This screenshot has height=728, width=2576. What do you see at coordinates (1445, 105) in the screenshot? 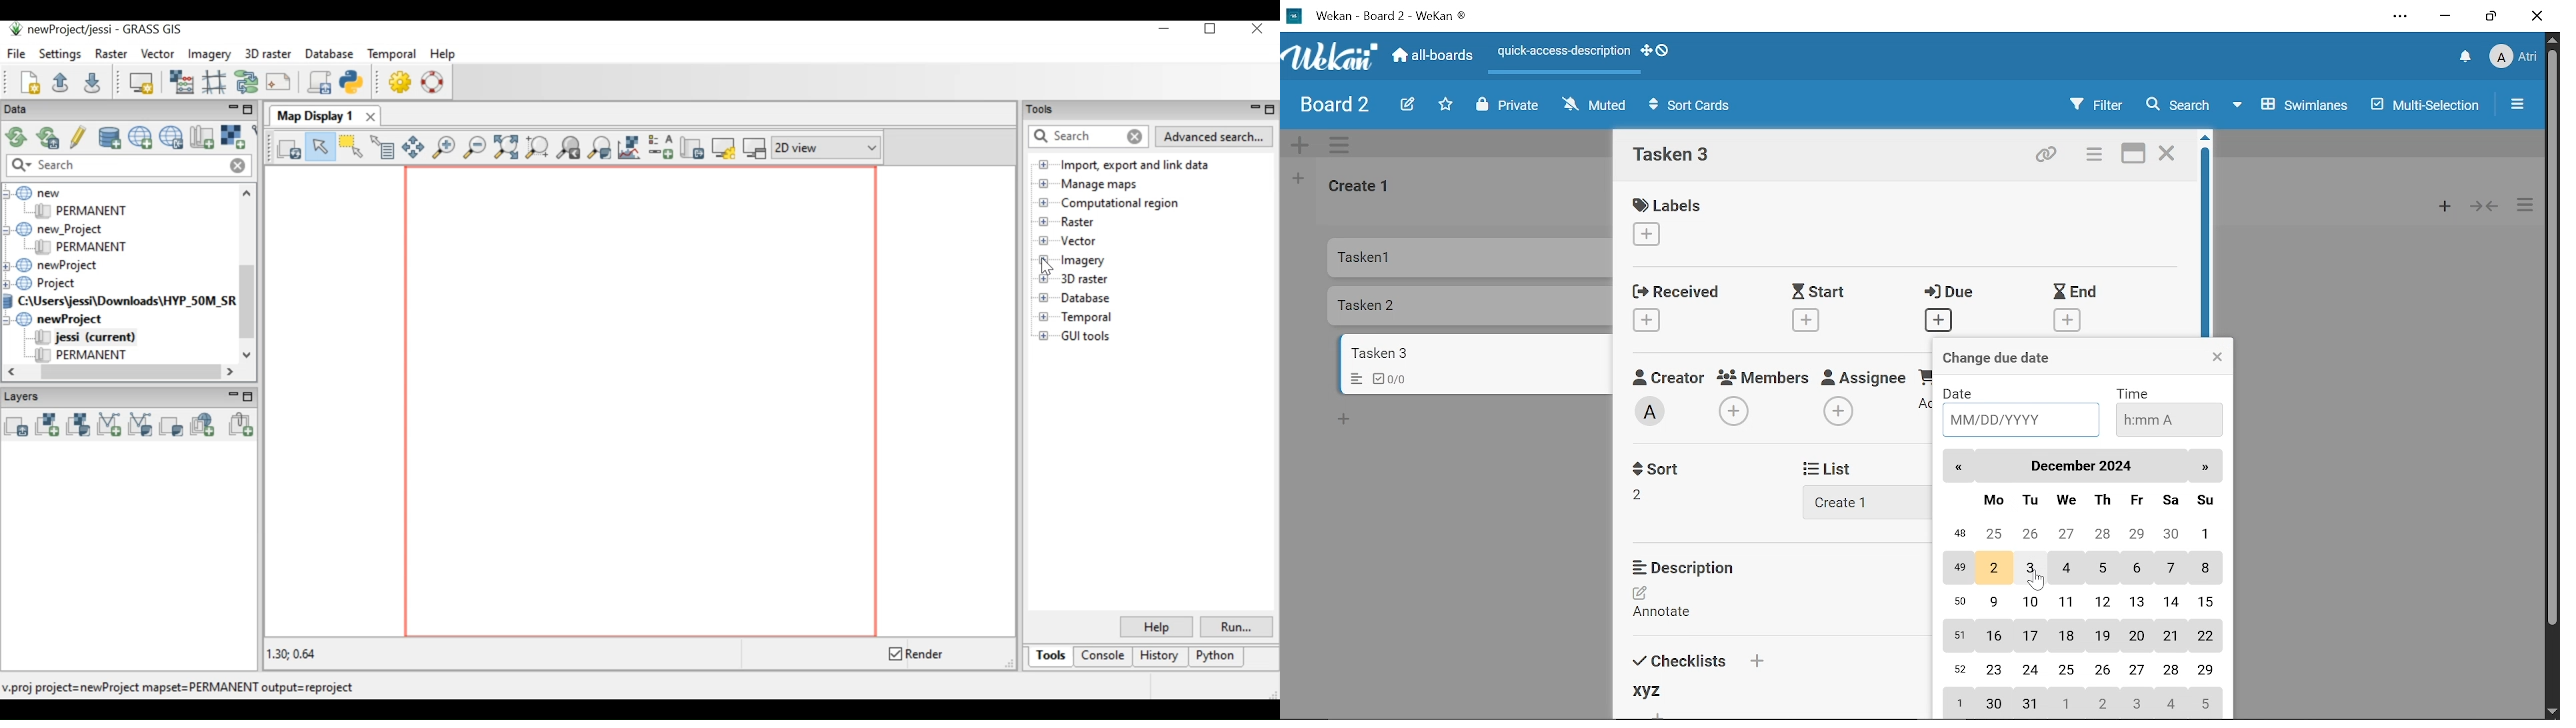
I see `Star this board` at bounding box center [1445, 105].